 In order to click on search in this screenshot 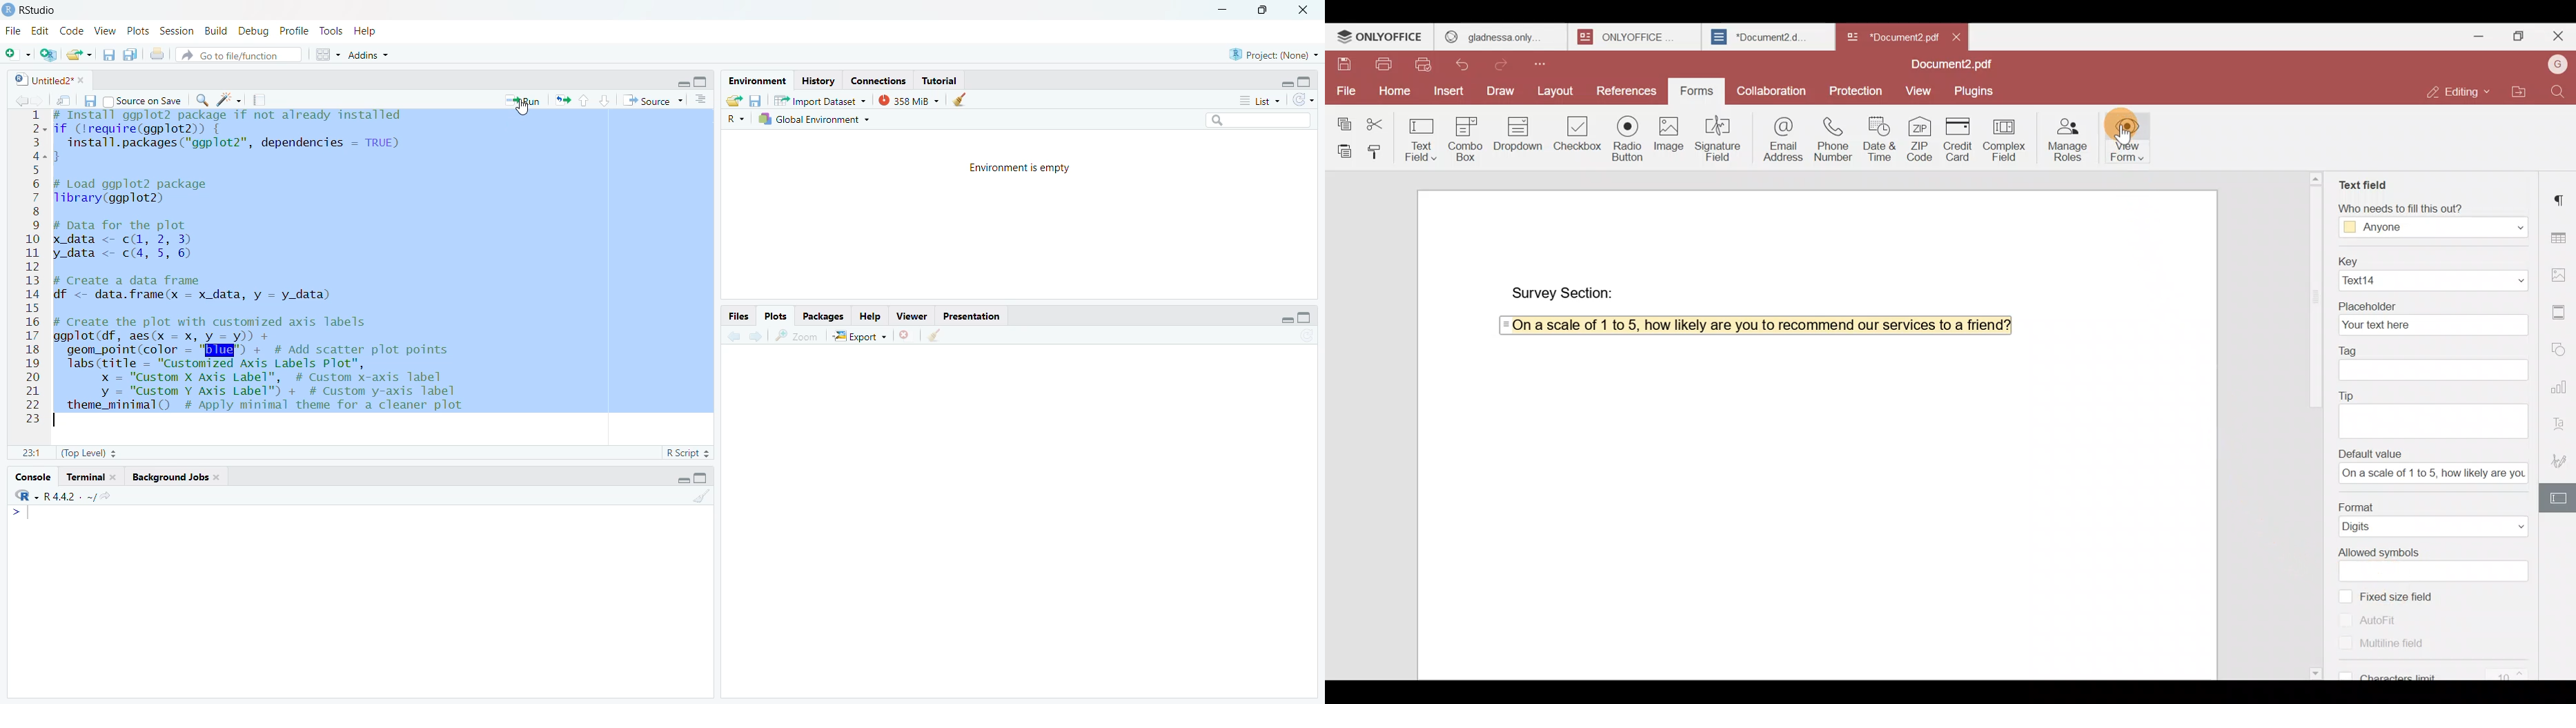, I will do `click(1257, 119)`.